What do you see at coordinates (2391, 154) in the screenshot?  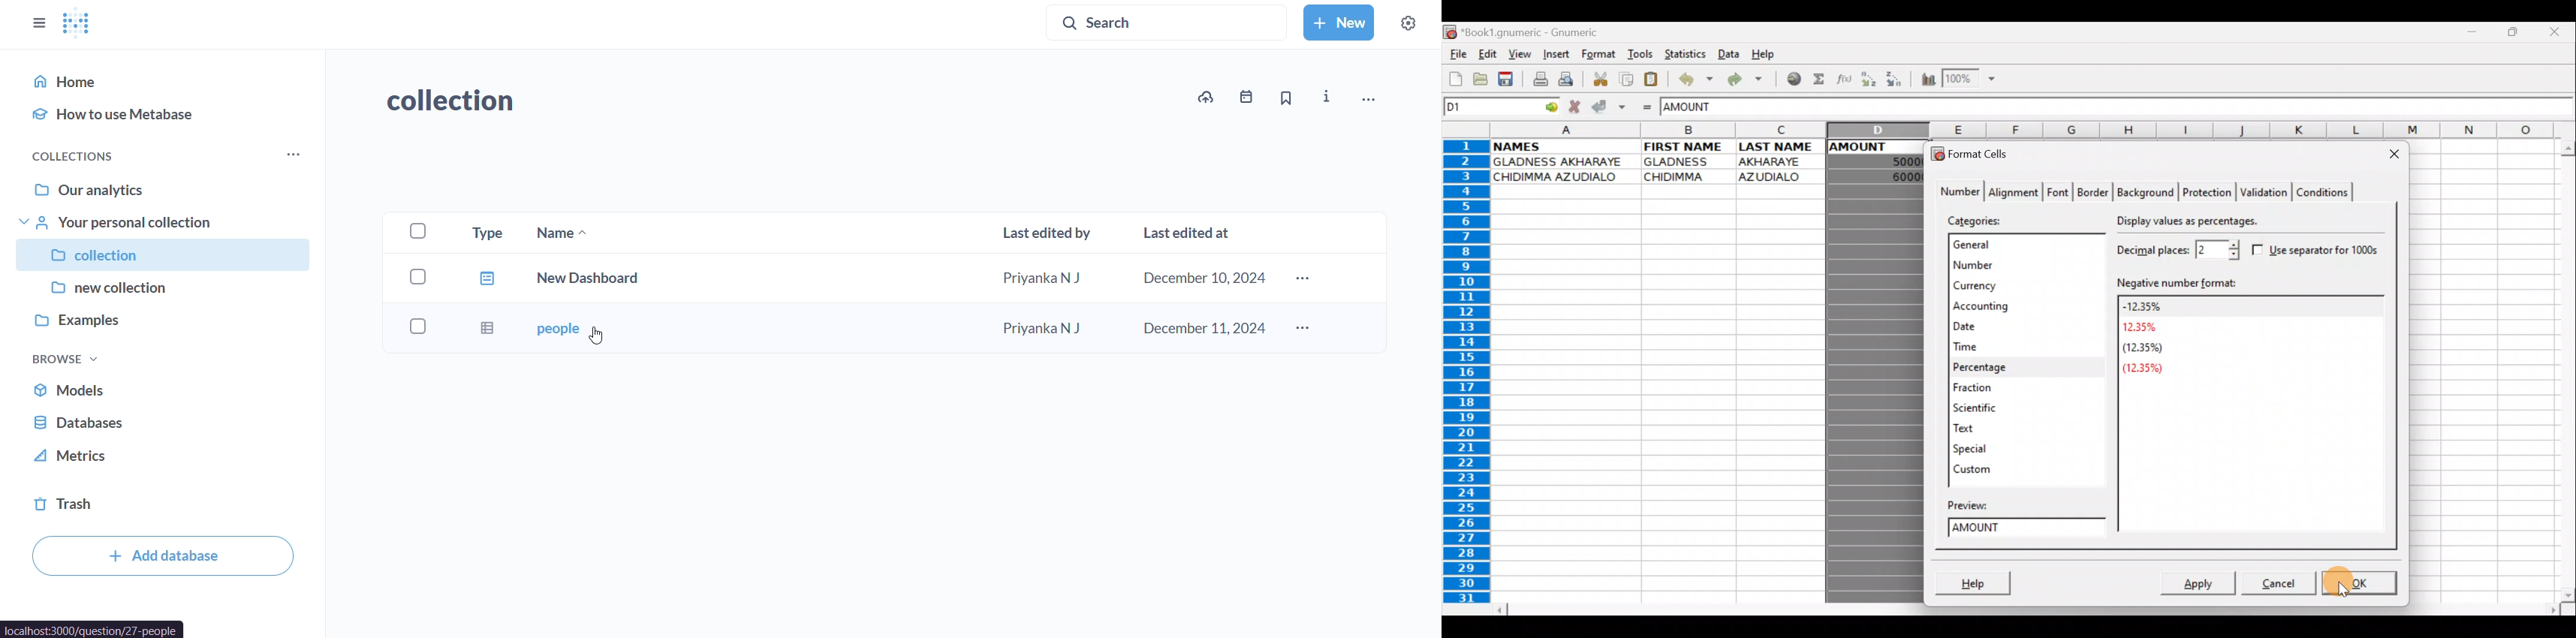 I see `Close` at bounding box center [2391, 154].